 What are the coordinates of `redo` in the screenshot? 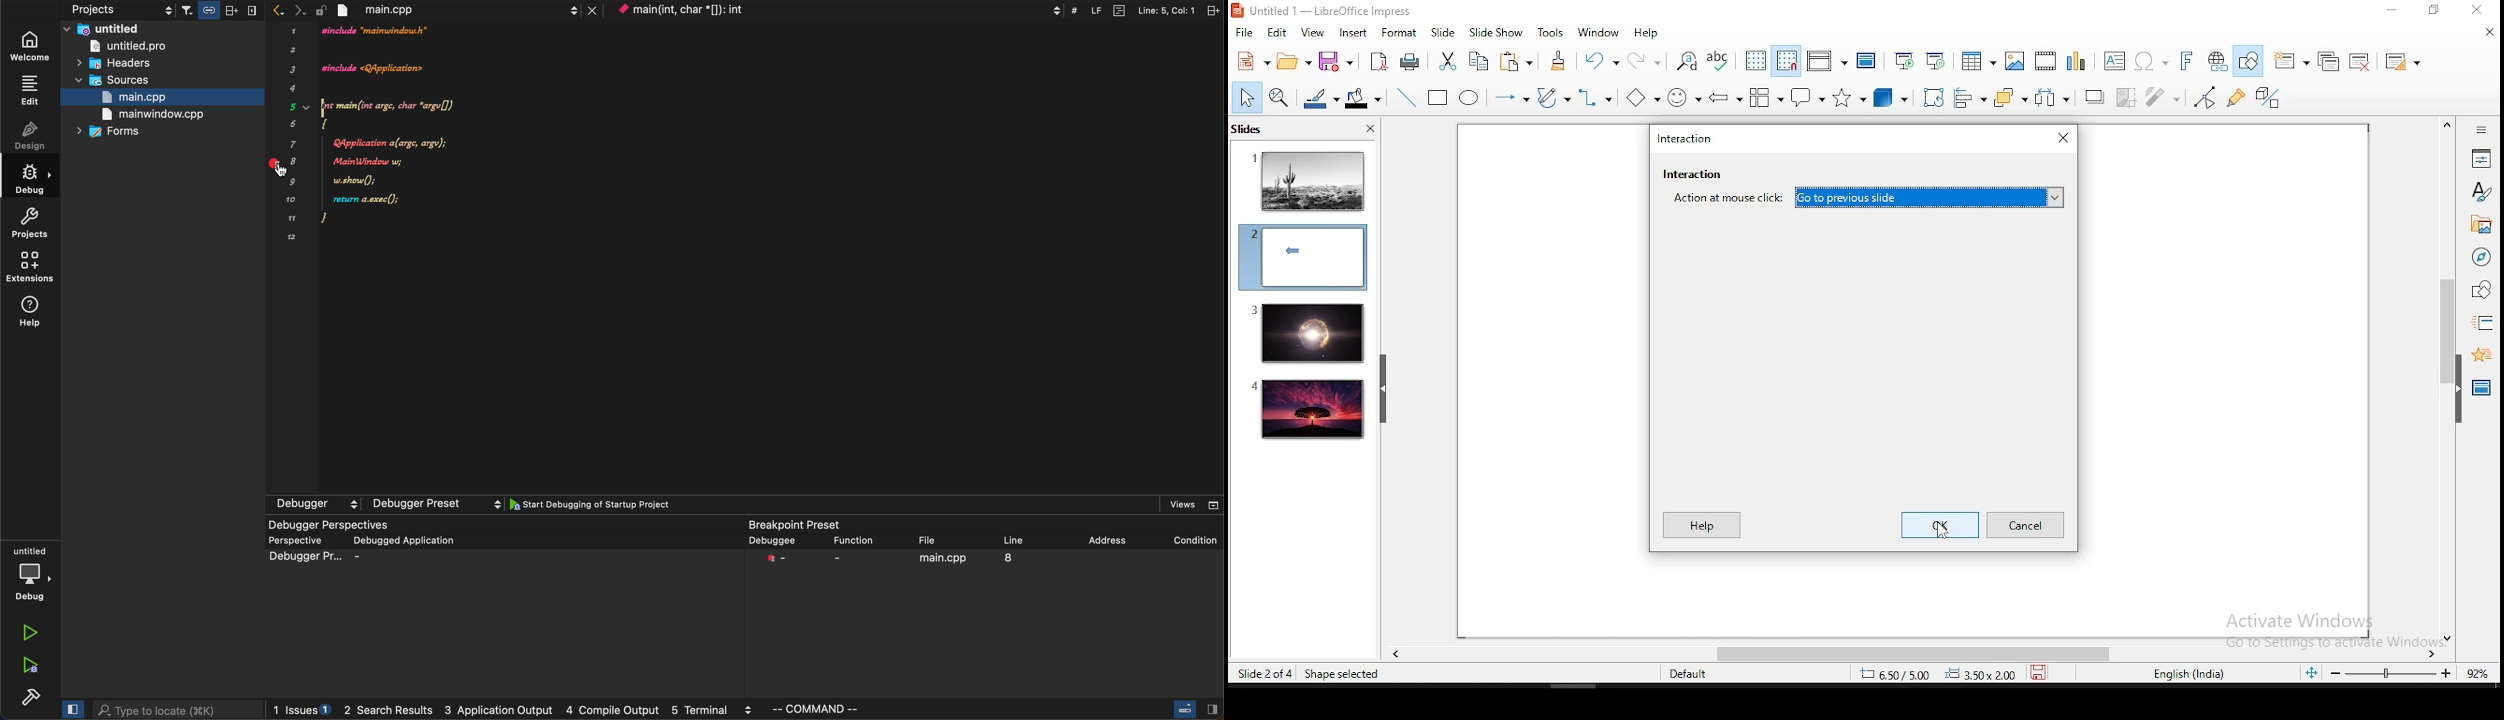 It's located at (1647, 58).